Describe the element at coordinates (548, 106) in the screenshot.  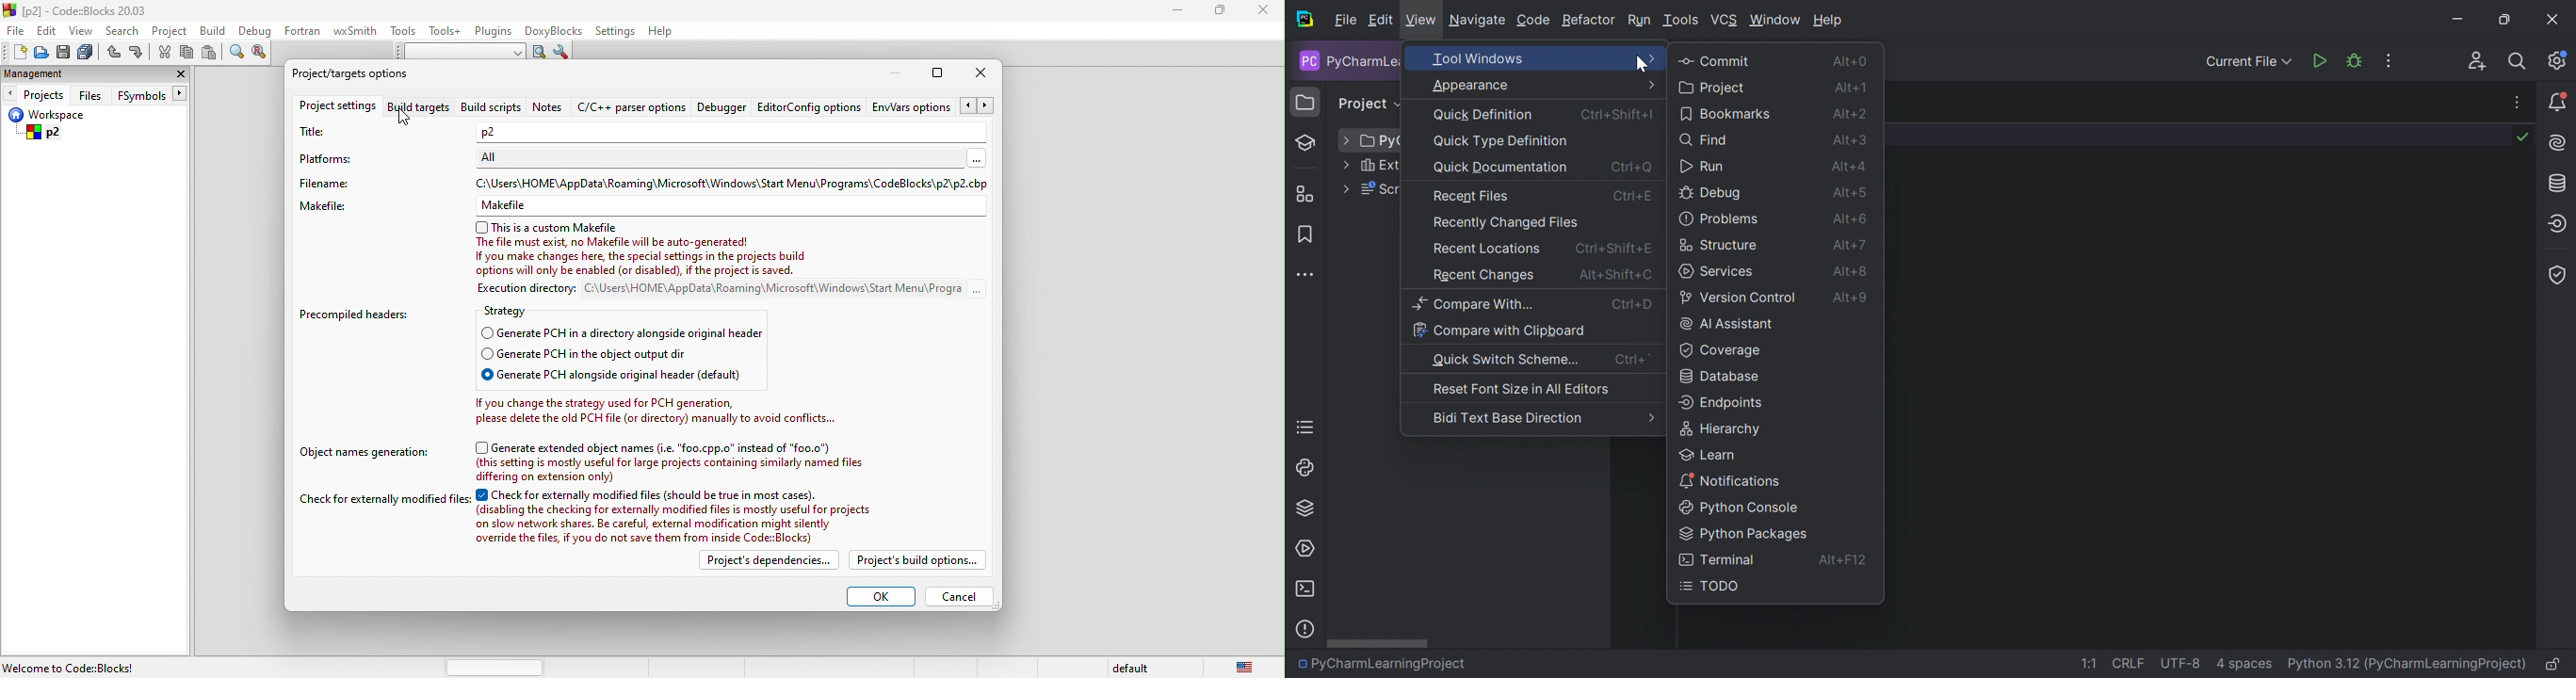
I see `notes` at that location.